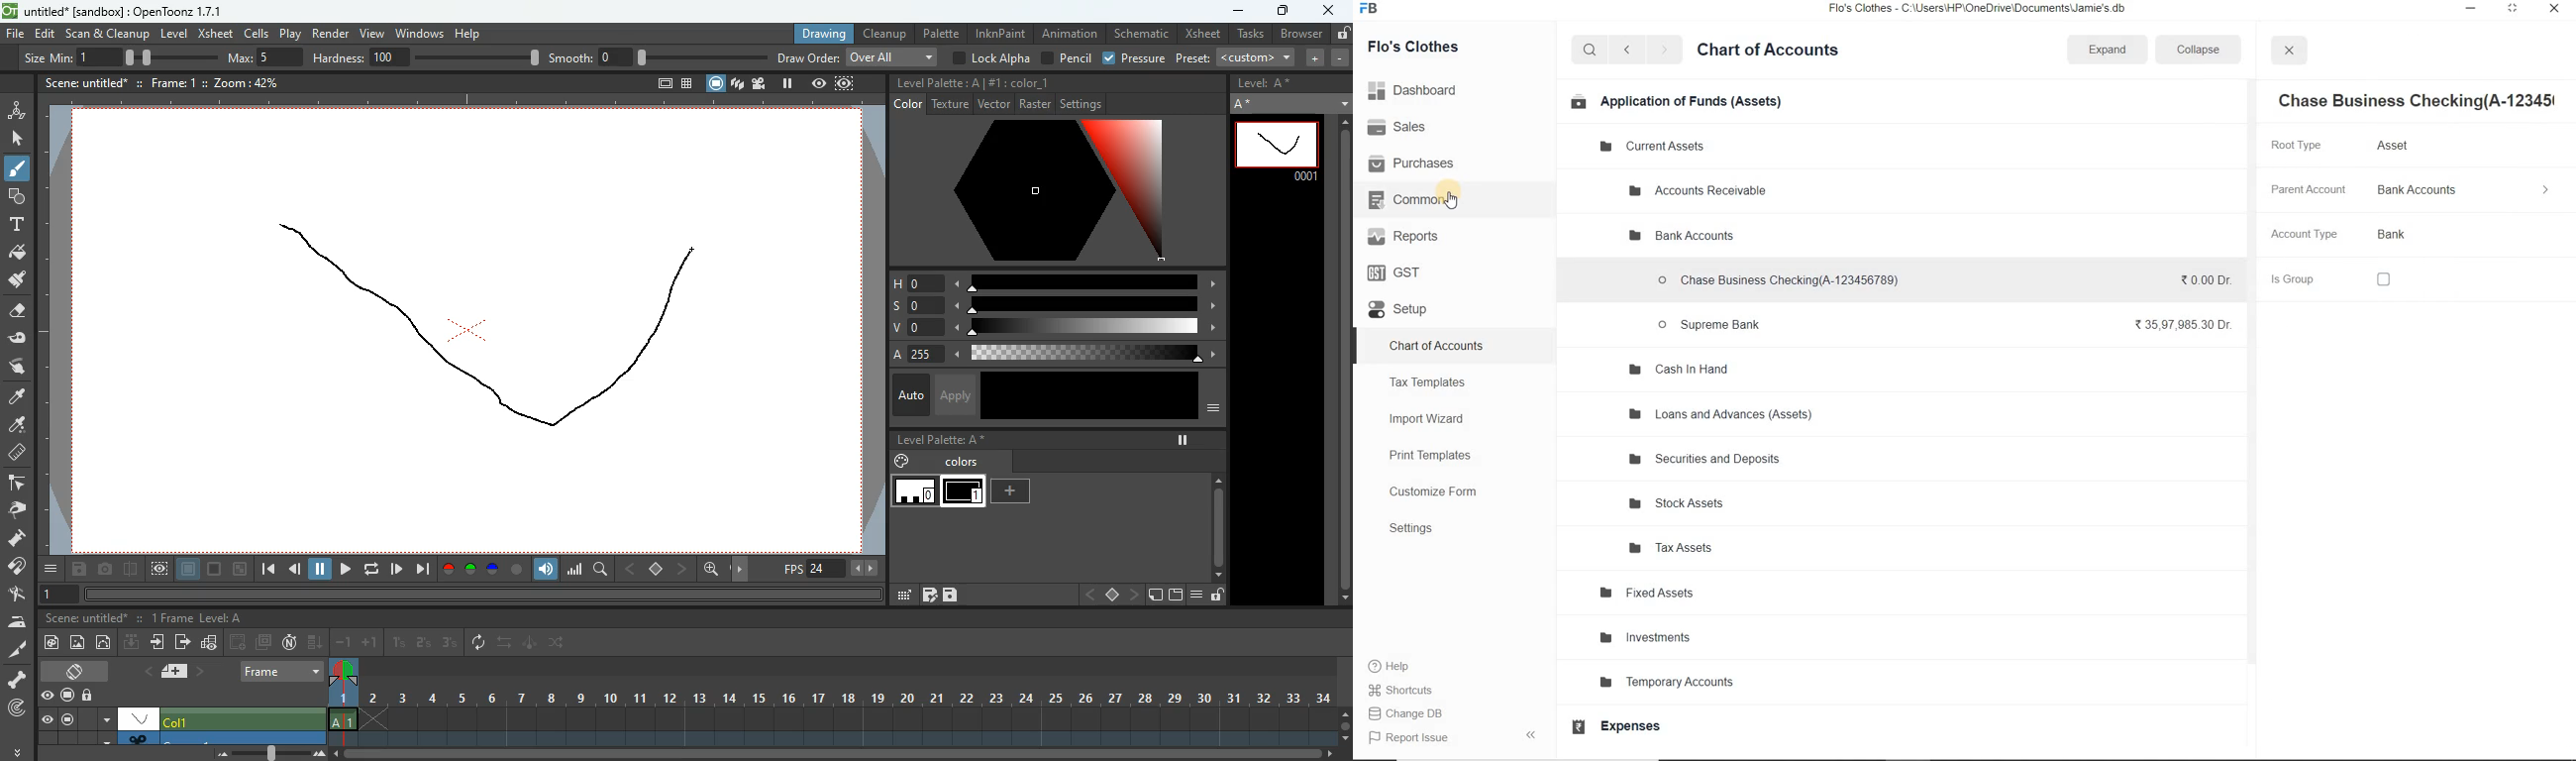 This screenshot has width=2576, height=784. I want to click on s, so click(1054, 305).